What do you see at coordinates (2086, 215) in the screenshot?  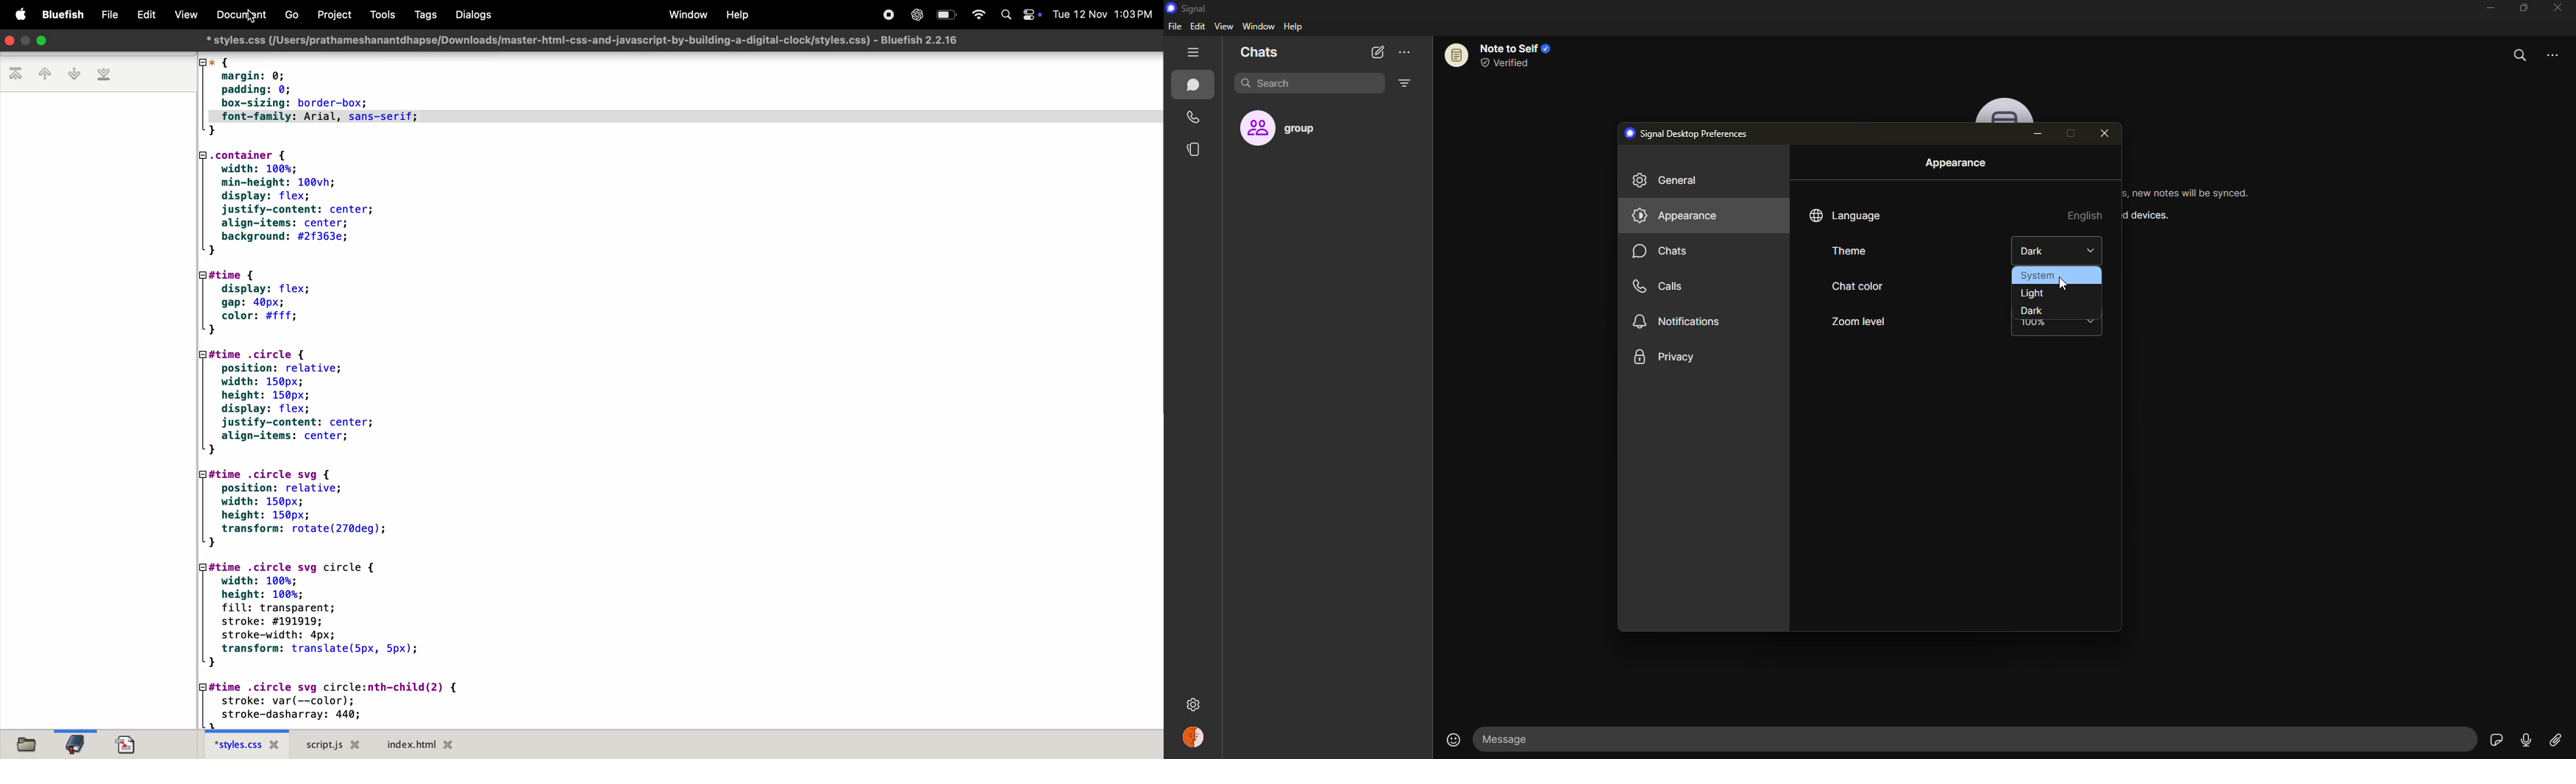 I see `english` at bounding box center [2086, 215].